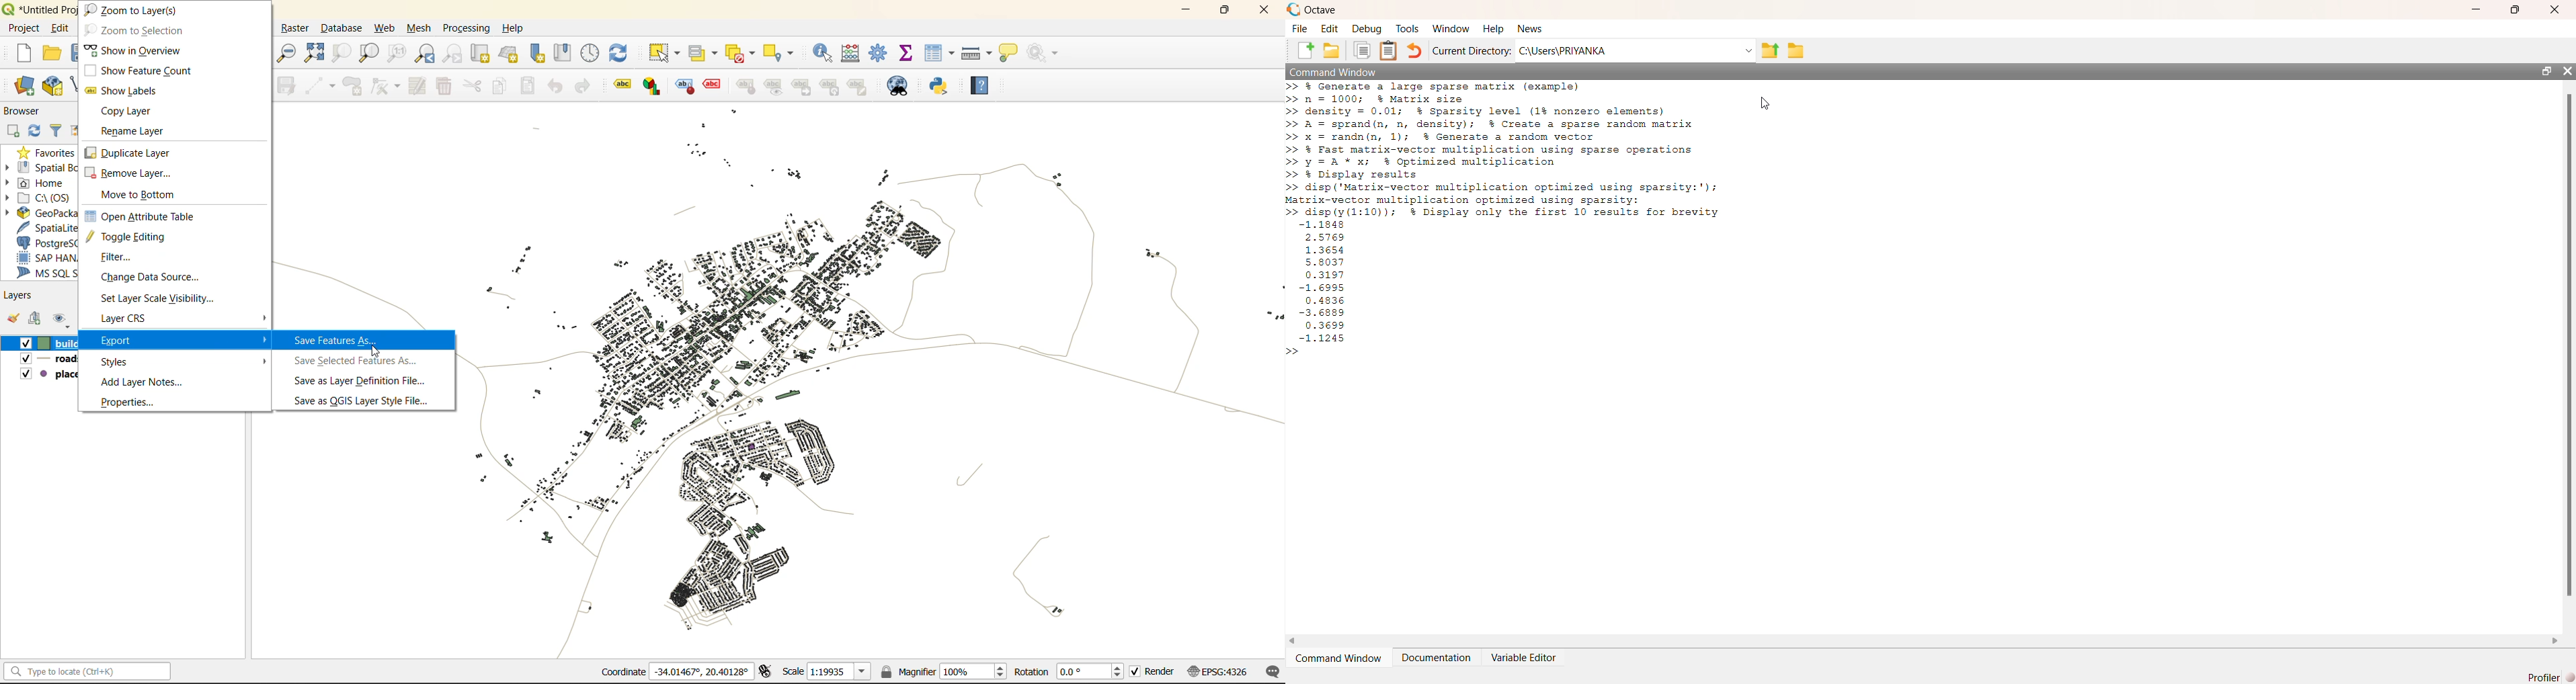 The image size is (2576, 700). What do you see at coordinates (1293, 9) in the screenshot?
I see `logo` at bounding box center [1293, 9].